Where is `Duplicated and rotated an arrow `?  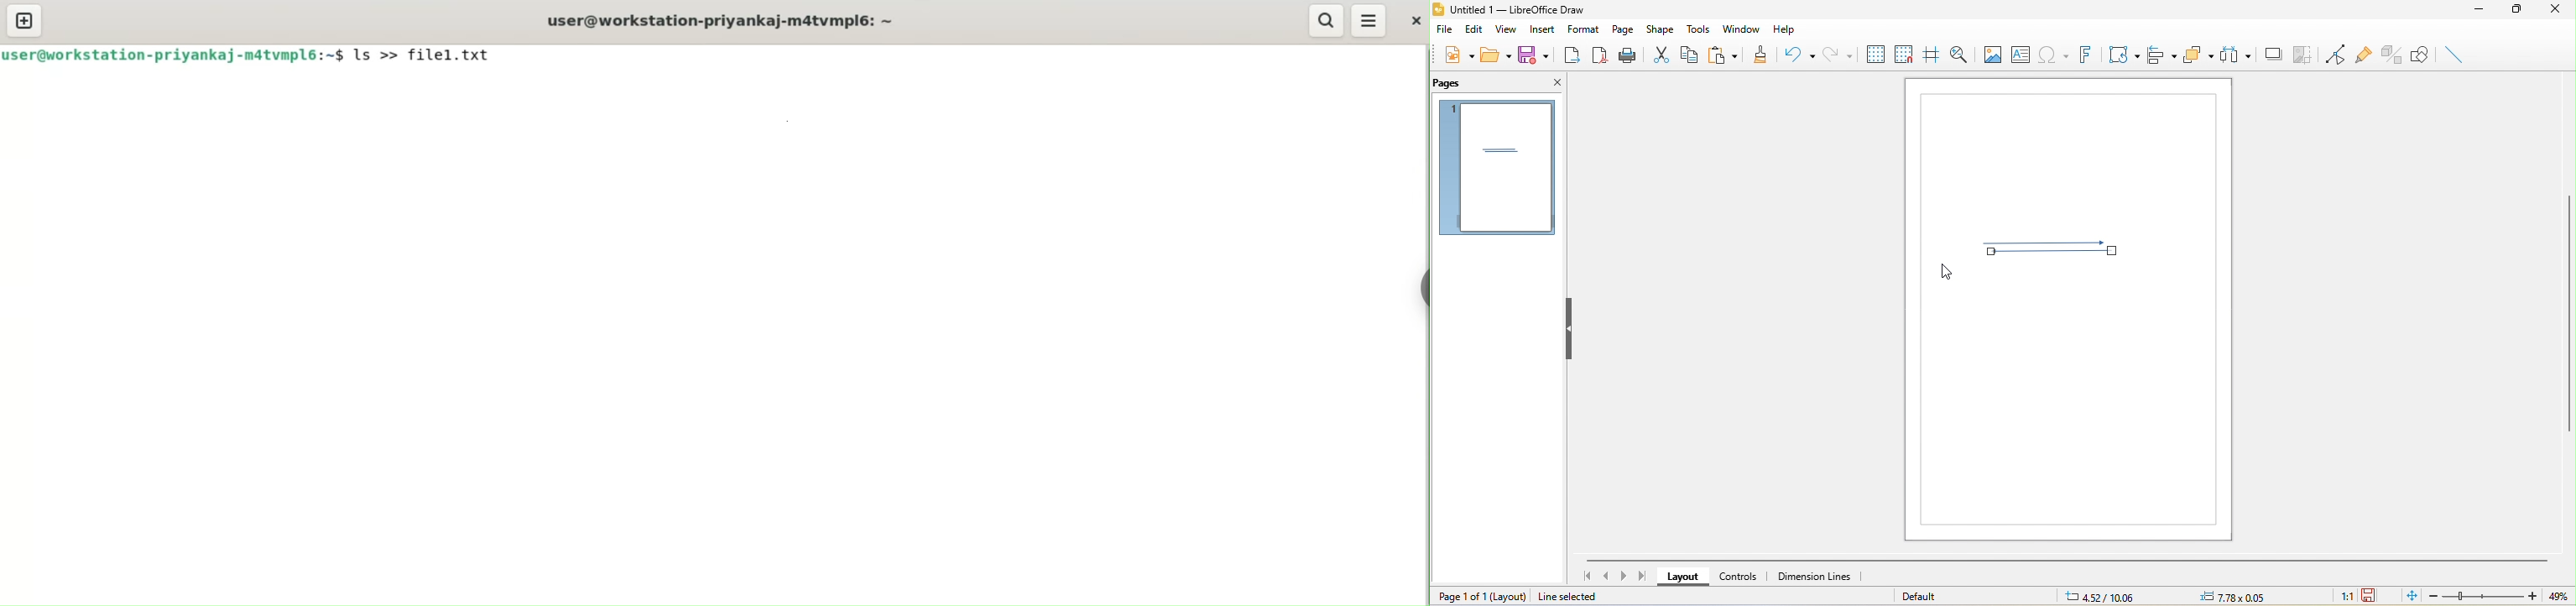
Duplicated and rotated an arrow  is located at coordinates (2049, 248).